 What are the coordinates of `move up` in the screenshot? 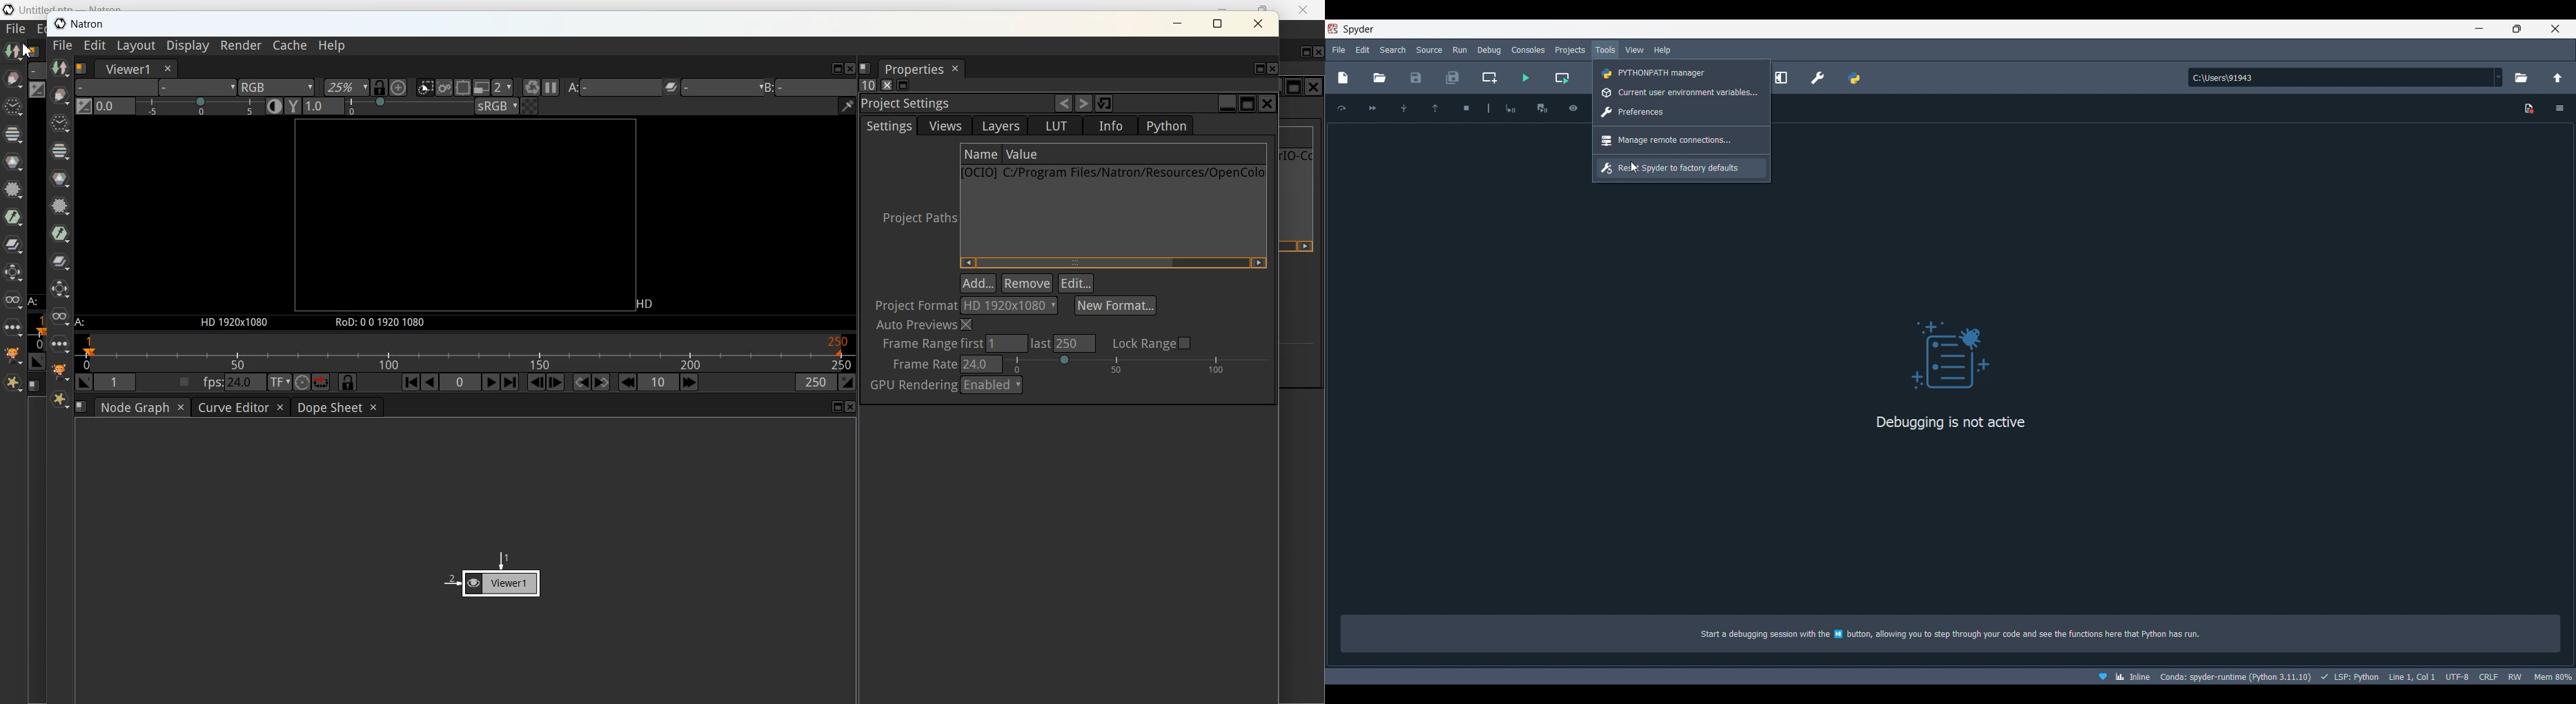 It's located at (1435, 107).